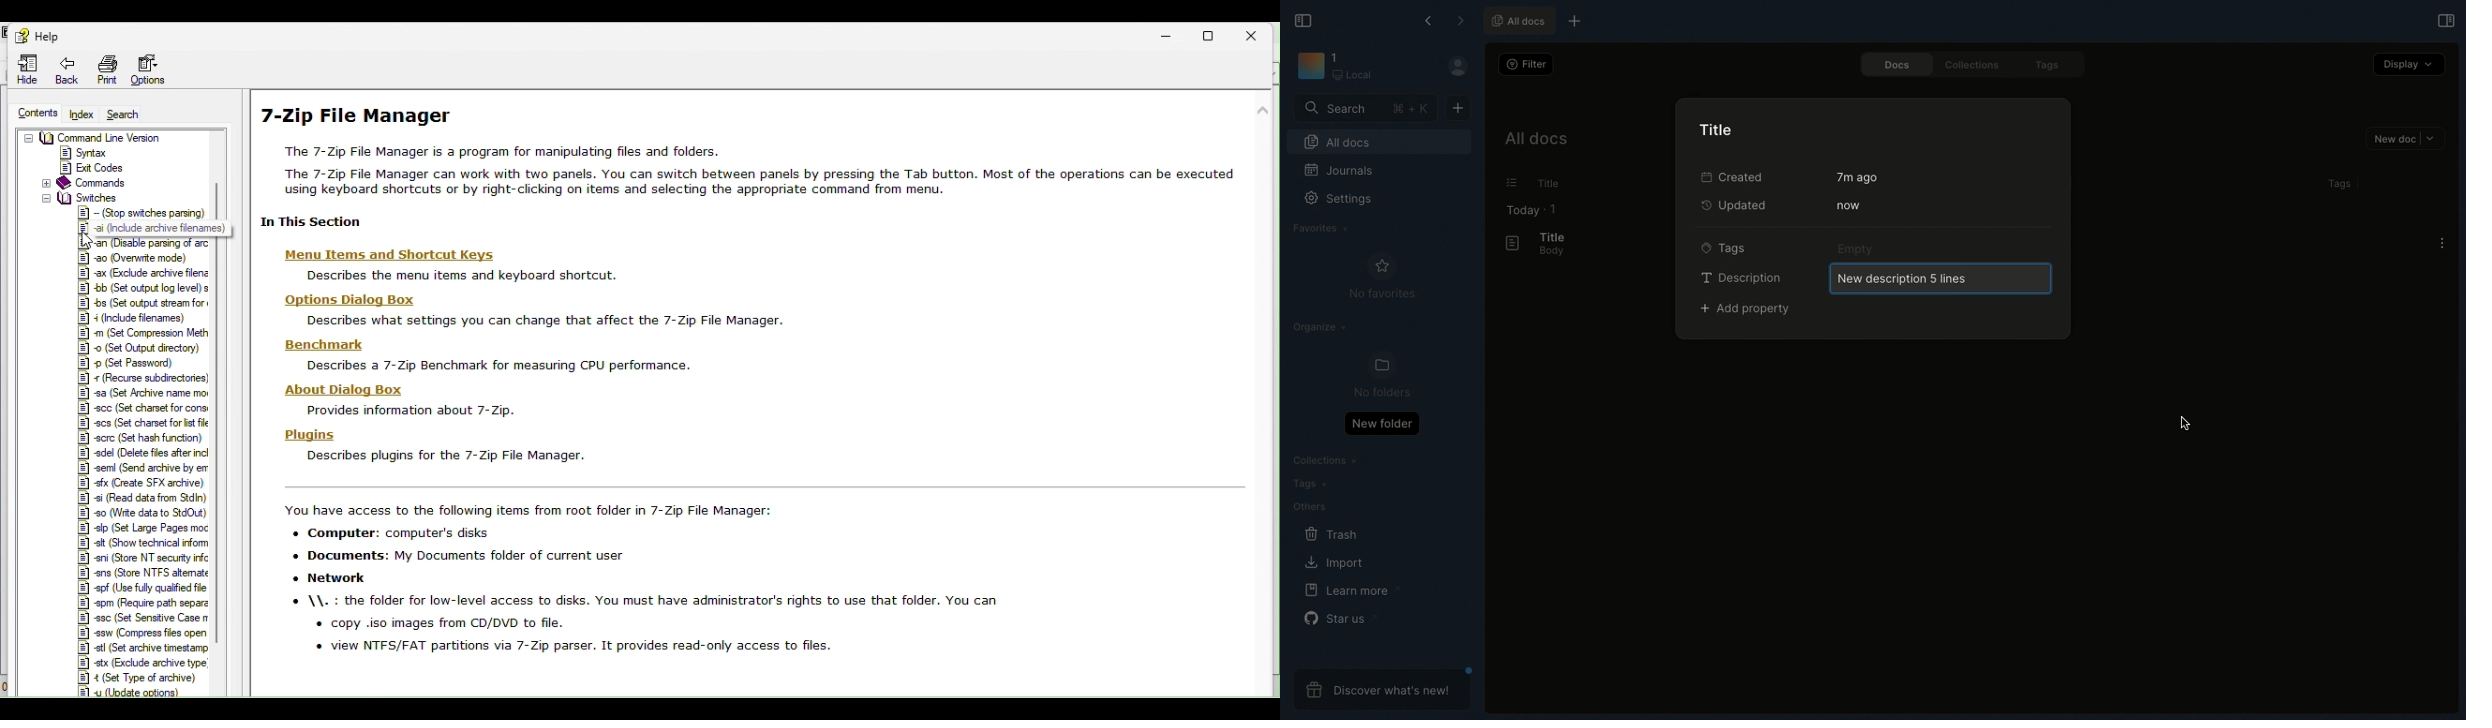 The height and width of the screenshot is (728, 2492). Describe the element at coordinates (145, 497) in the screenshot. I see `§] «i (Read data from Sdn)` at that location.